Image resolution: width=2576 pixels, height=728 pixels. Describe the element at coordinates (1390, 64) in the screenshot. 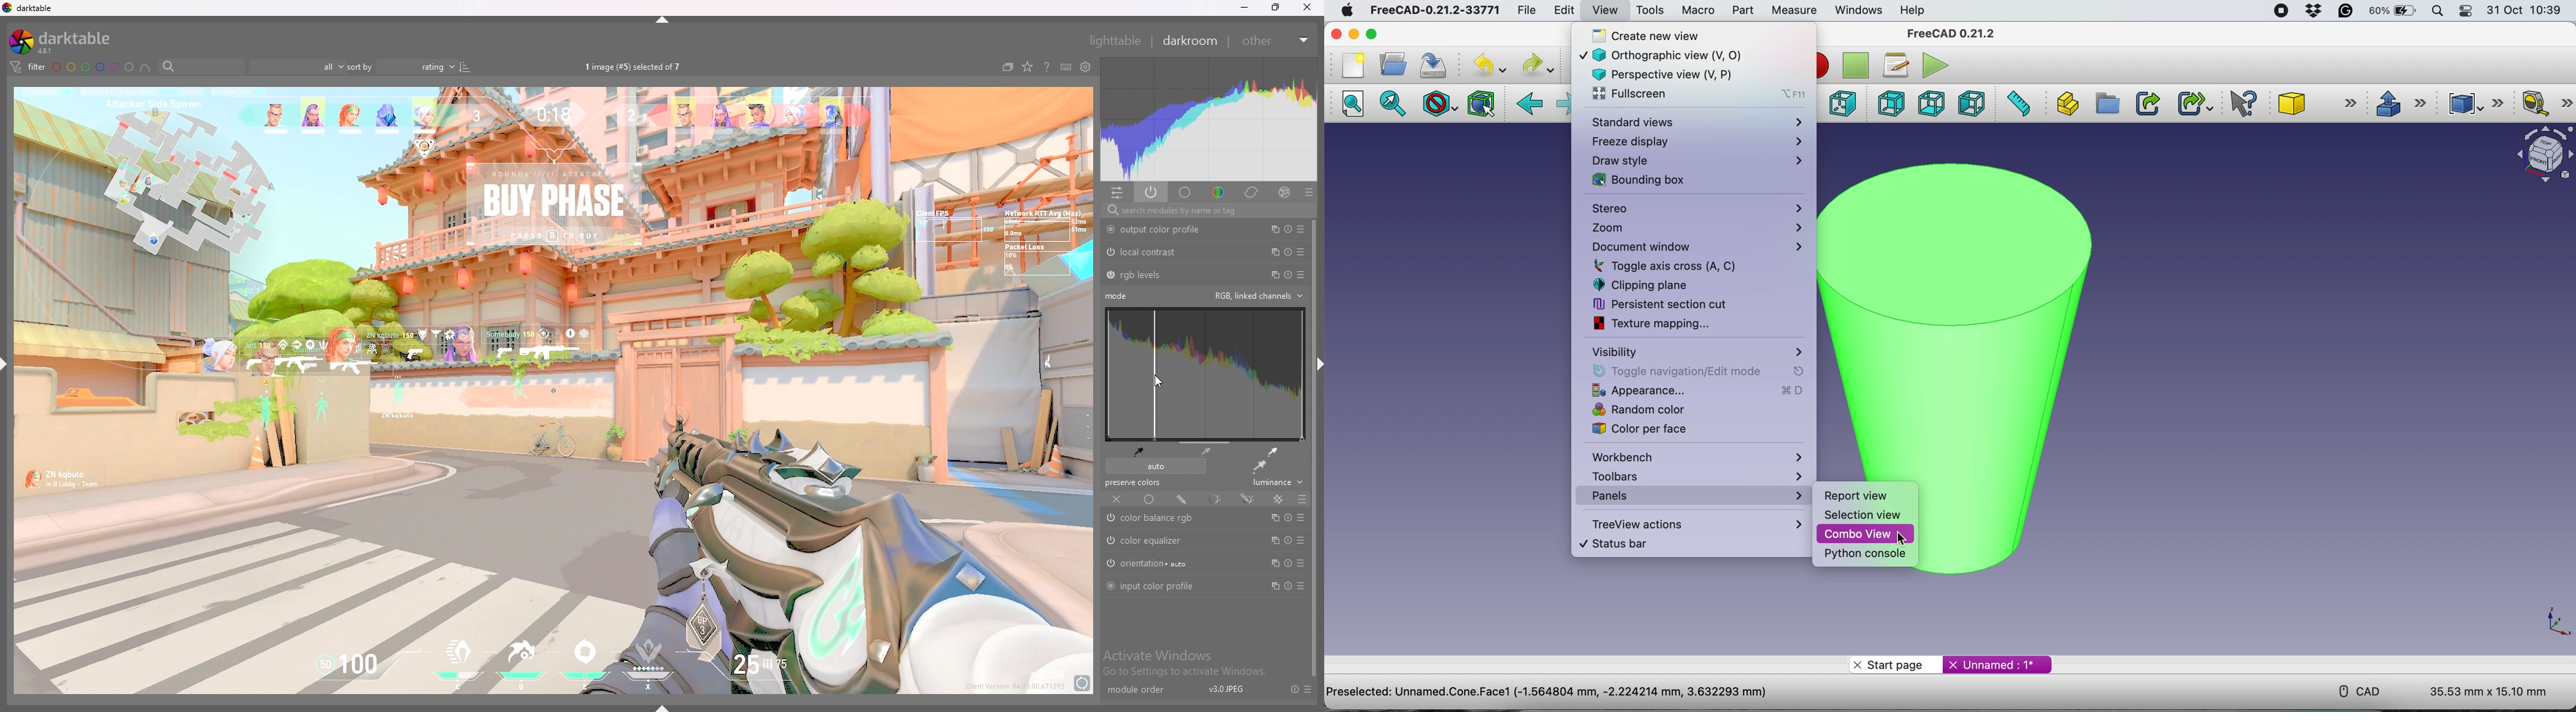

I see `open` at that location.